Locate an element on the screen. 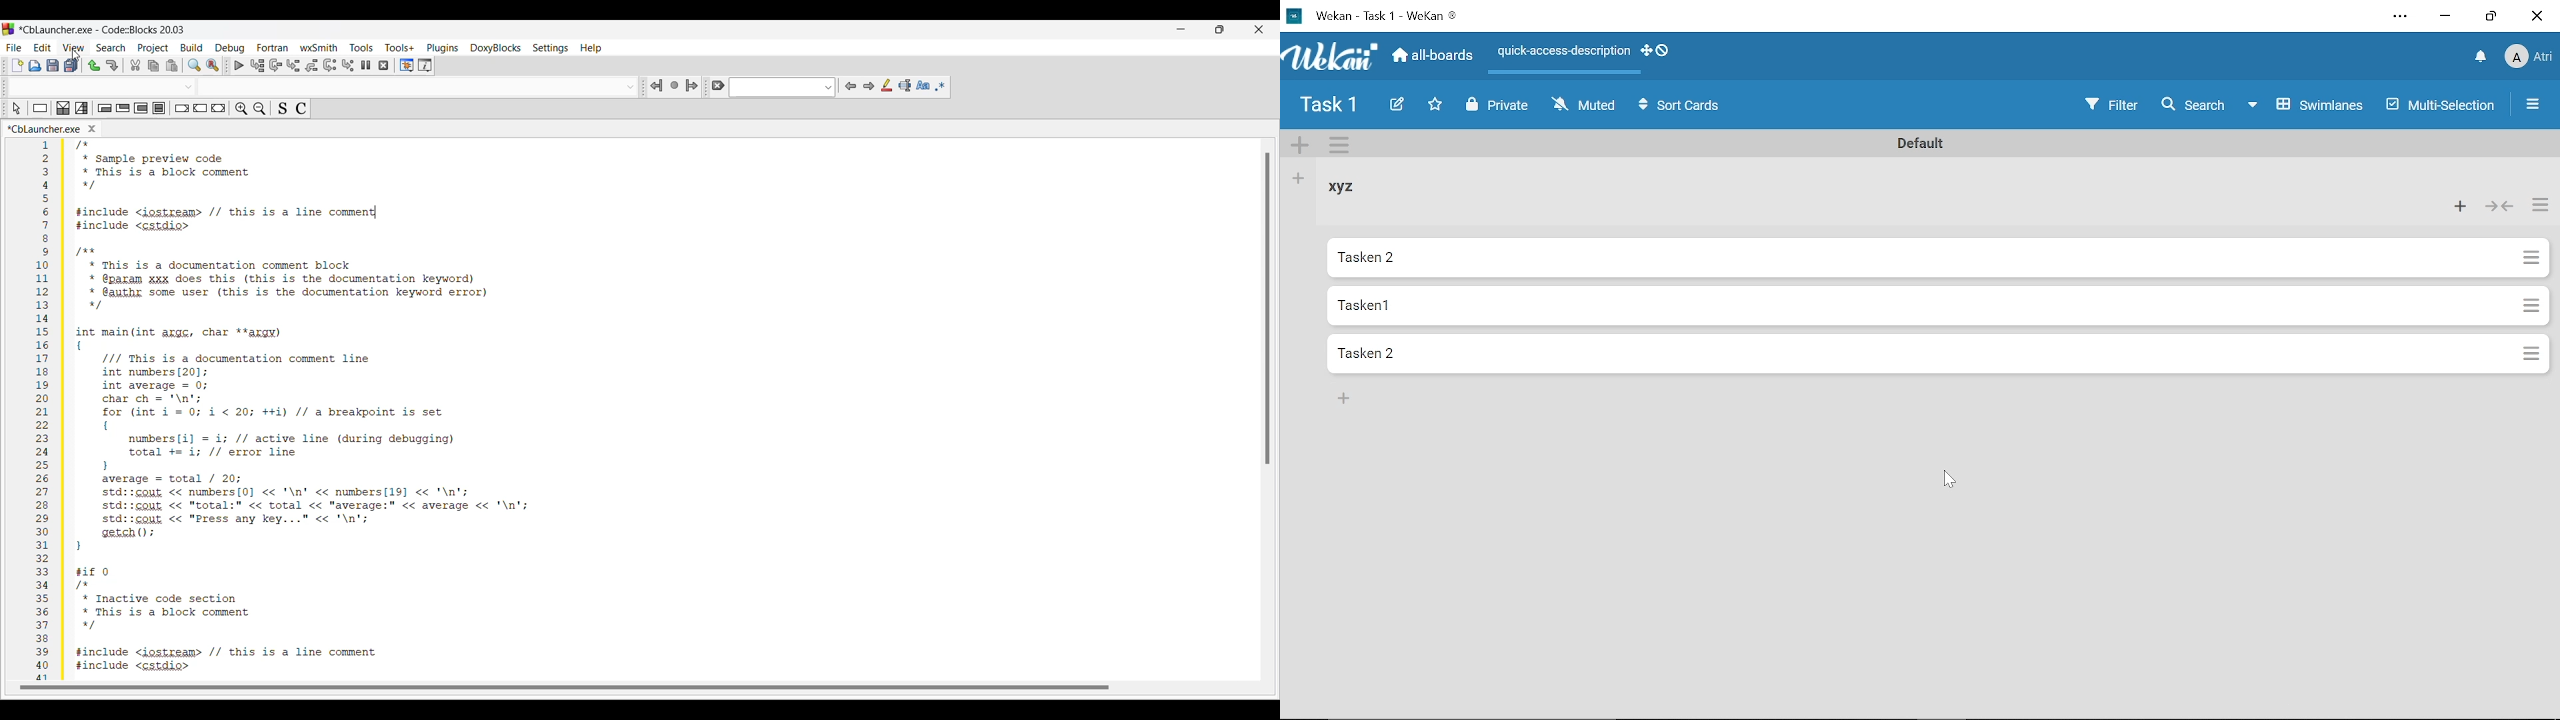  Step out is located at coordinates (311, 65).